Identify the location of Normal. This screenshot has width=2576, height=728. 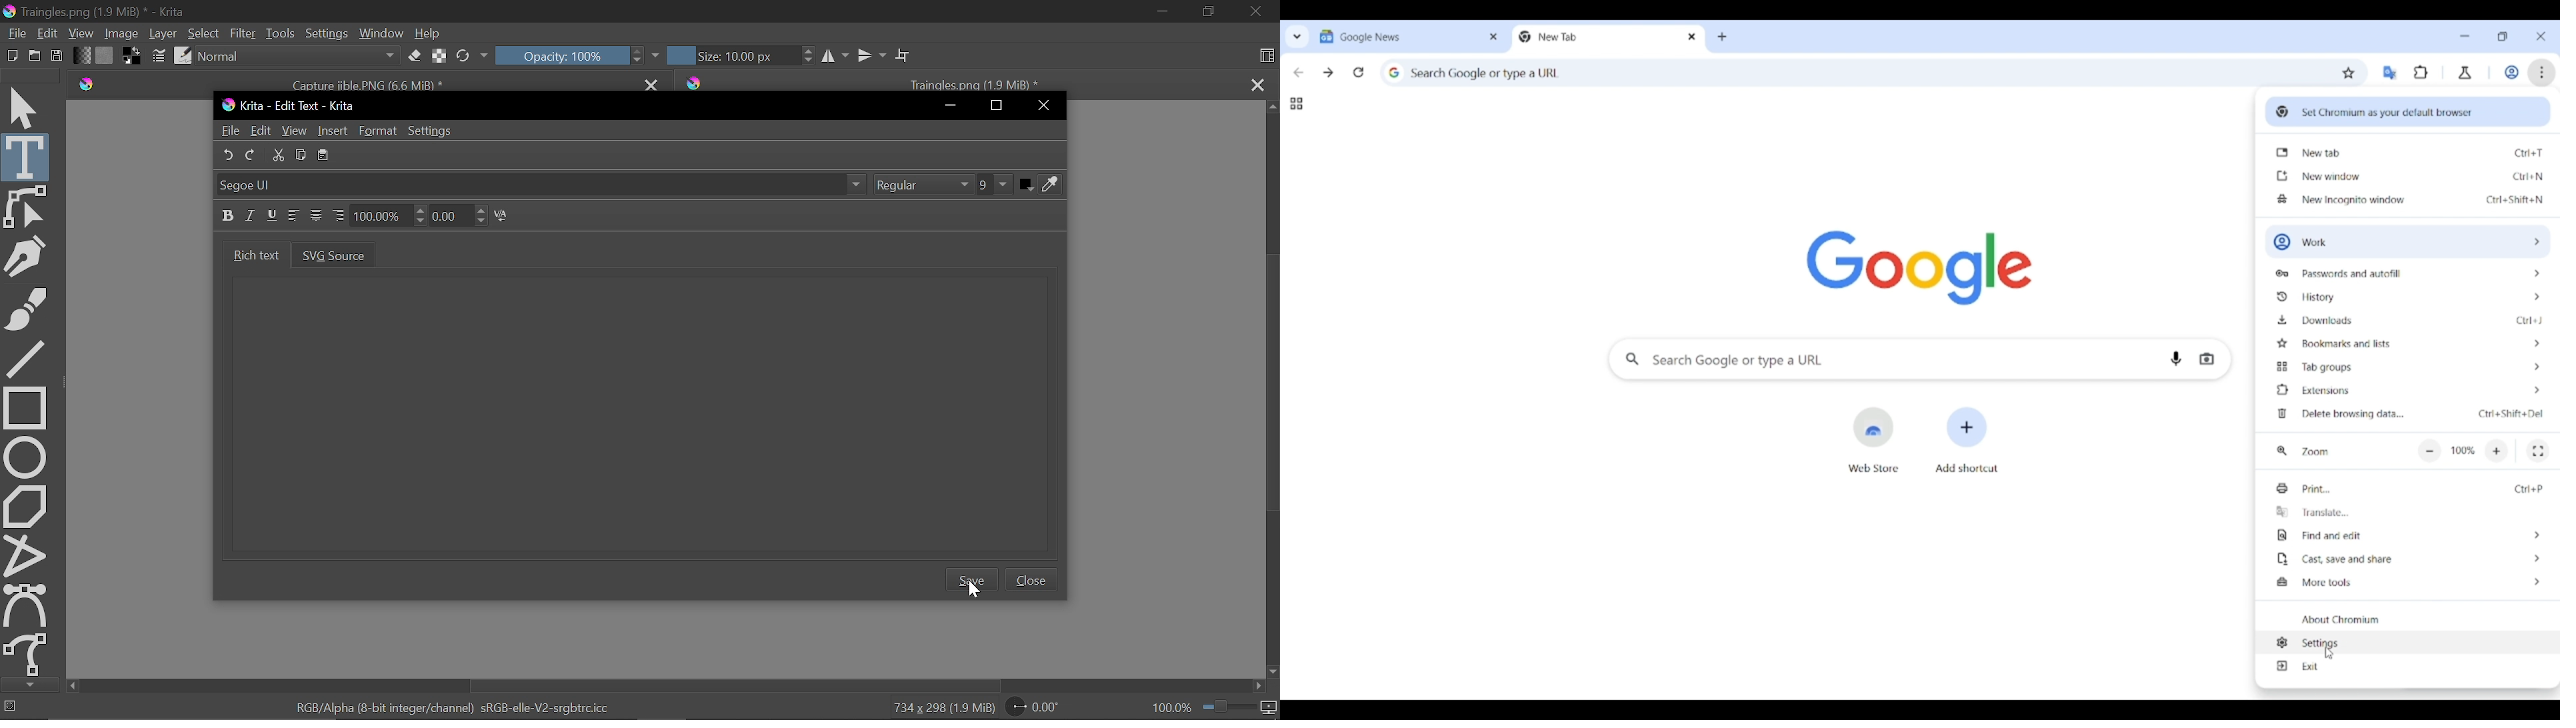
(300, 57).